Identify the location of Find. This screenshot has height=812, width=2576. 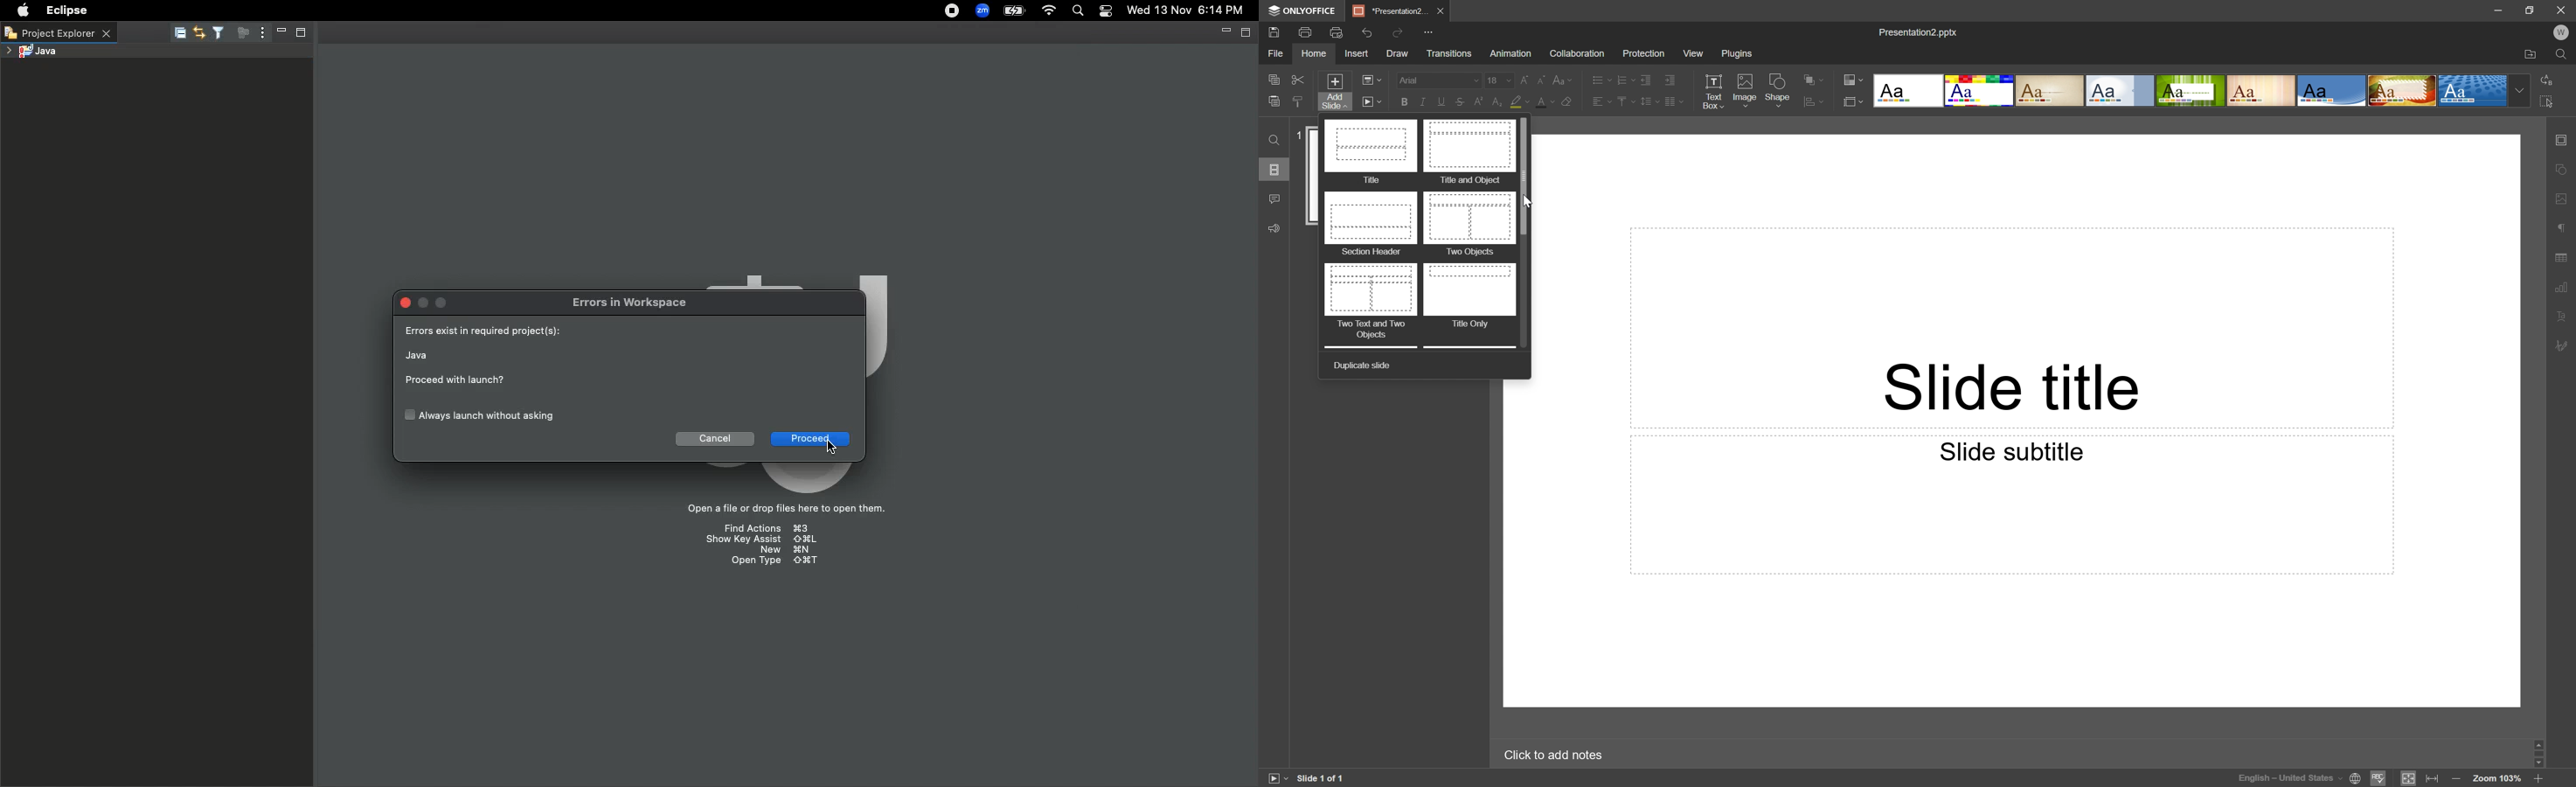
(1273, 141).